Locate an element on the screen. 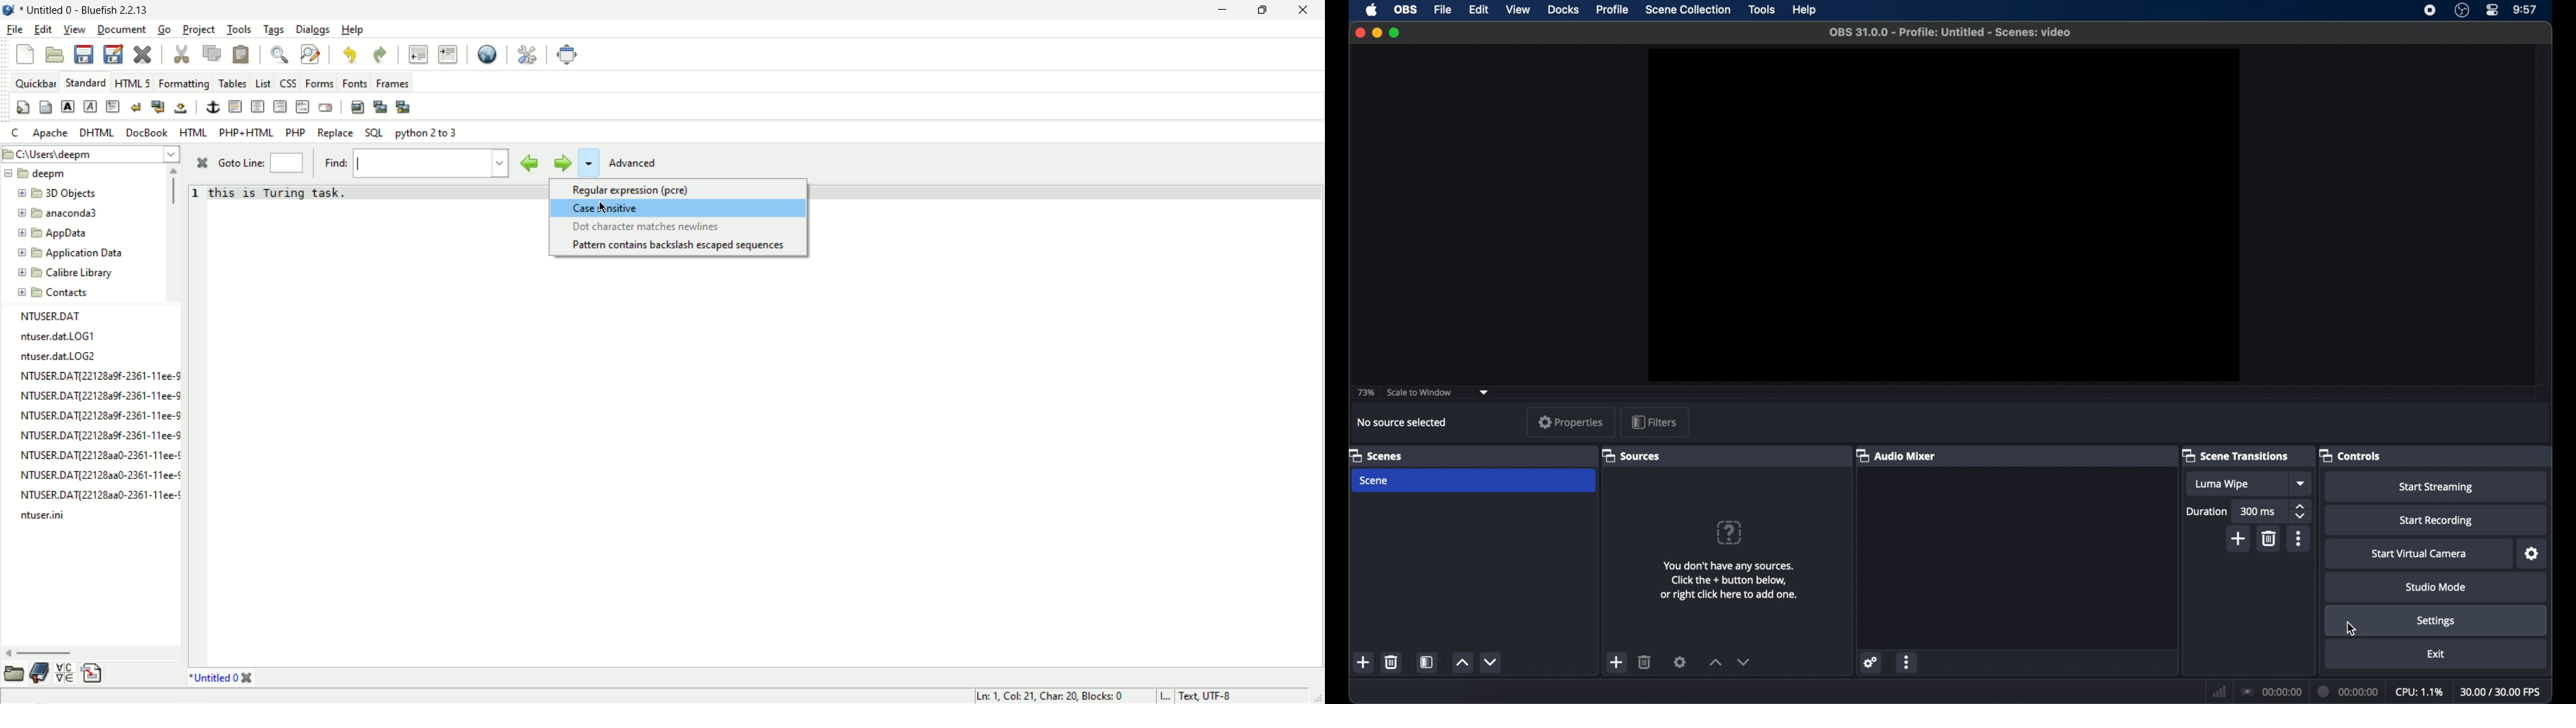 This screenshot has width=2576, height=728. controls is located at coordinates (2350, 455).